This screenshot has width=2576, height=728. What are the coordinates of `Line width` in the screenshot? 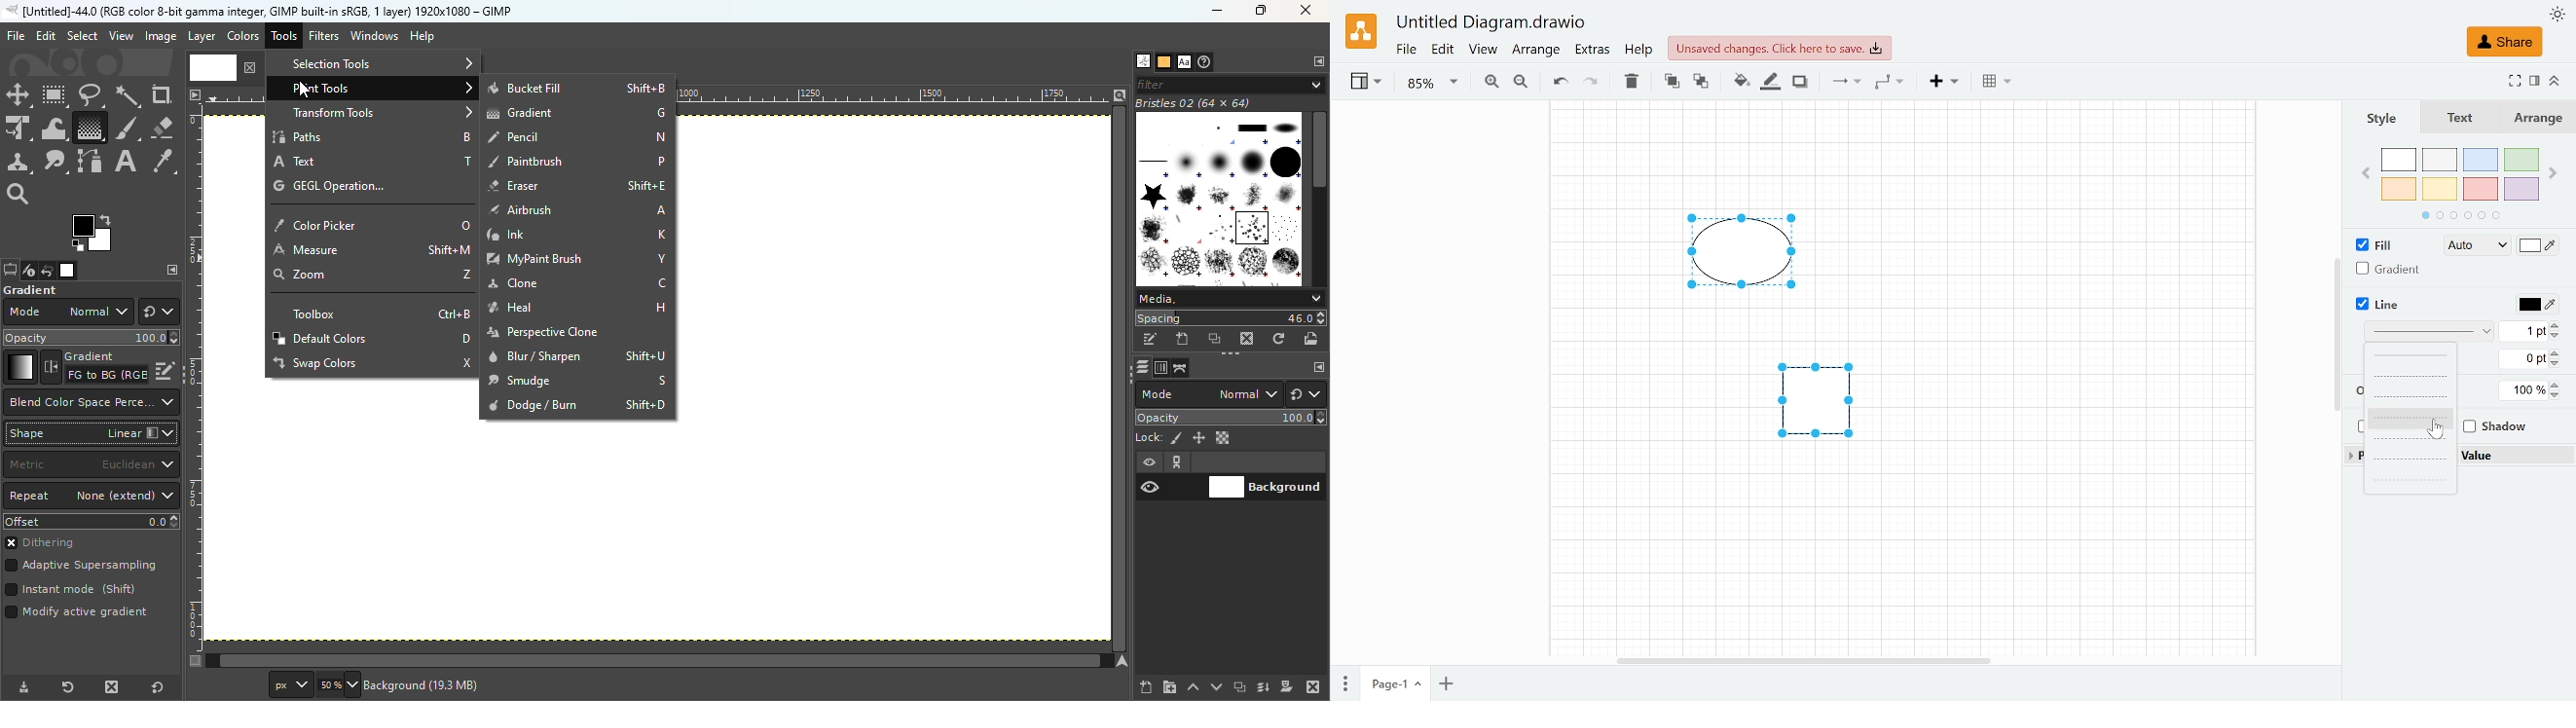 It's located at (2522, 331).